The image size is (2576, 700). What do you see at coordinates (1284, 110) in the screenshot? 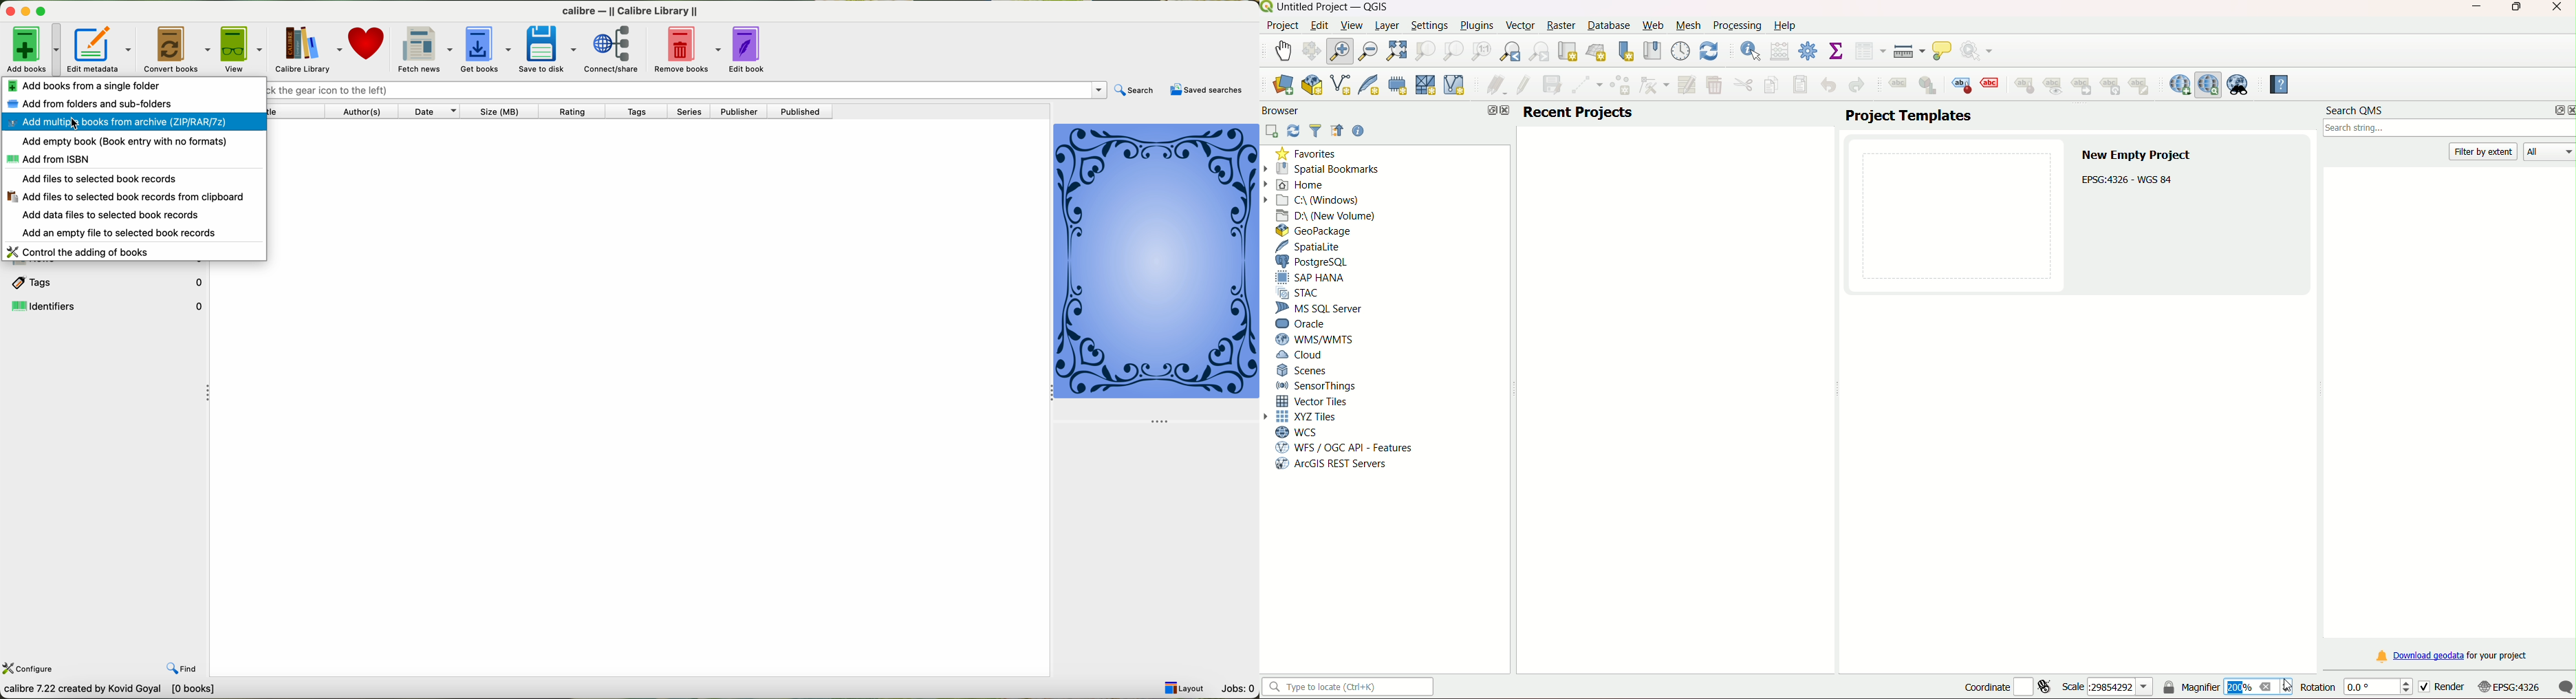
I see `browser` at bounding box center [1284, 110].